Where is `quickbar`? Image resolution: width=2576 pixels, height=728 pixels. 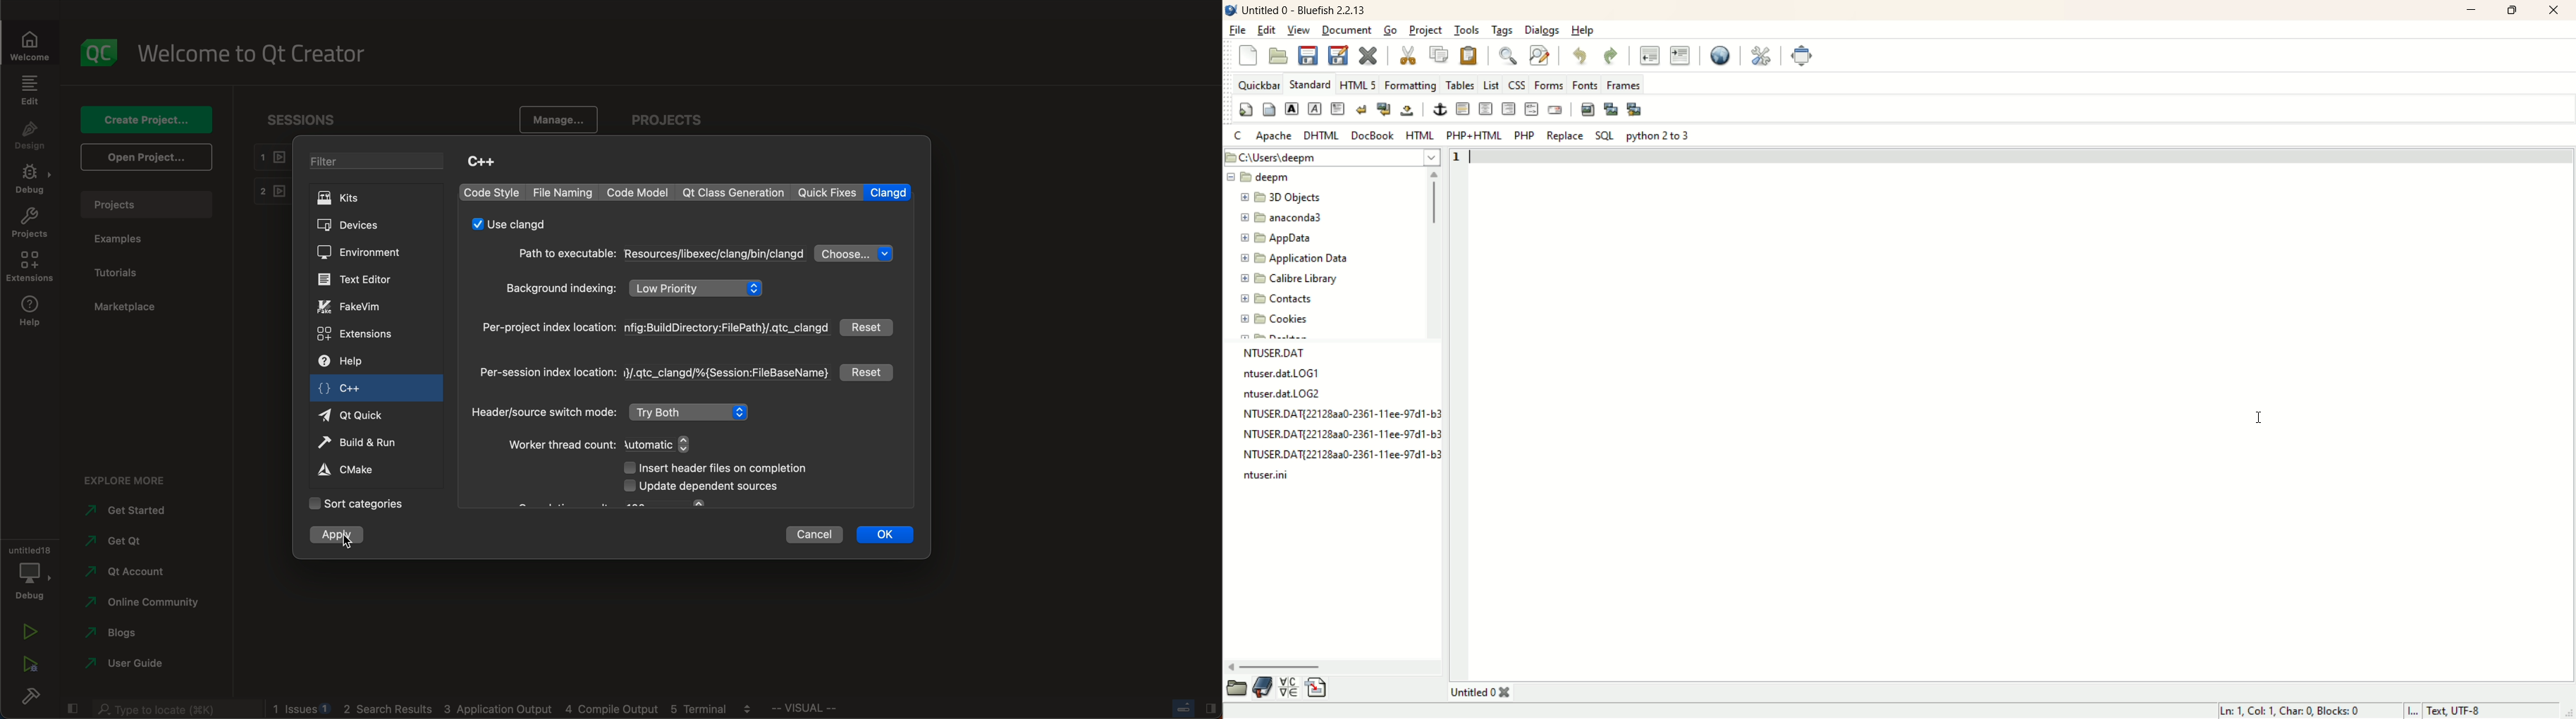 quickbar is located at coordinates (1257, 84).